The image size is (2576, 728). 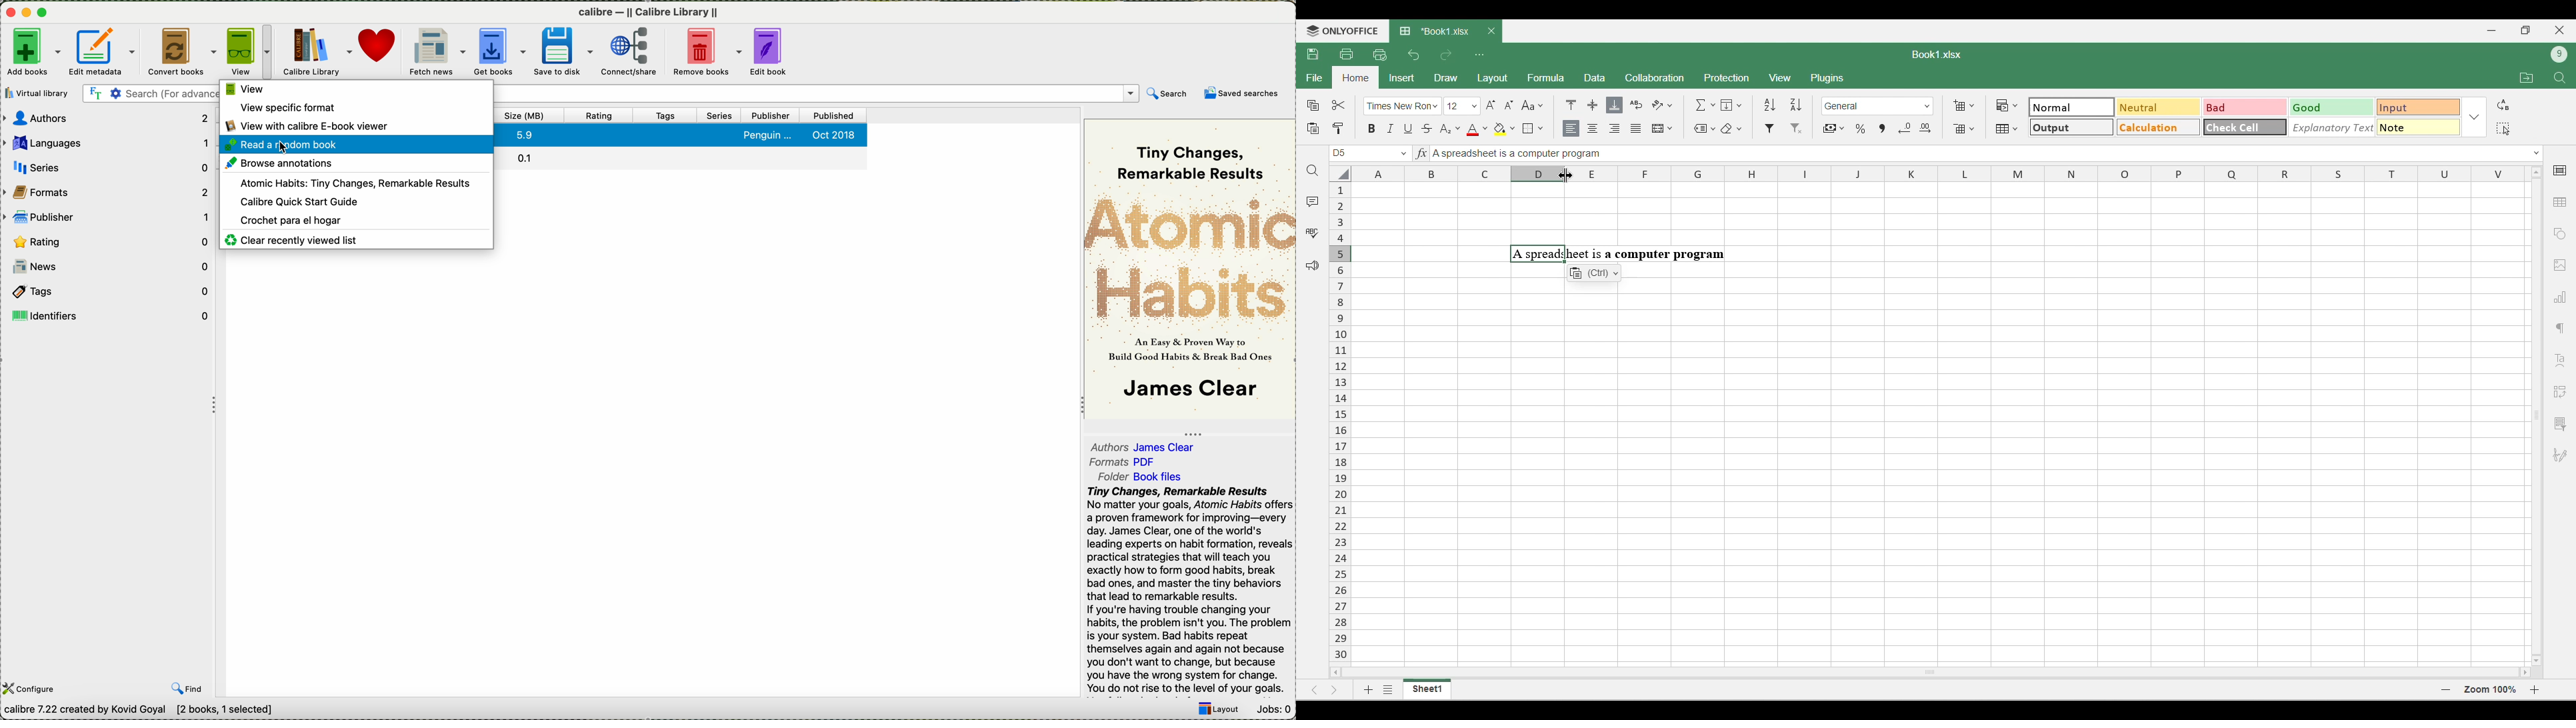 I want to click on identifiers, so click(x=110, y=316).